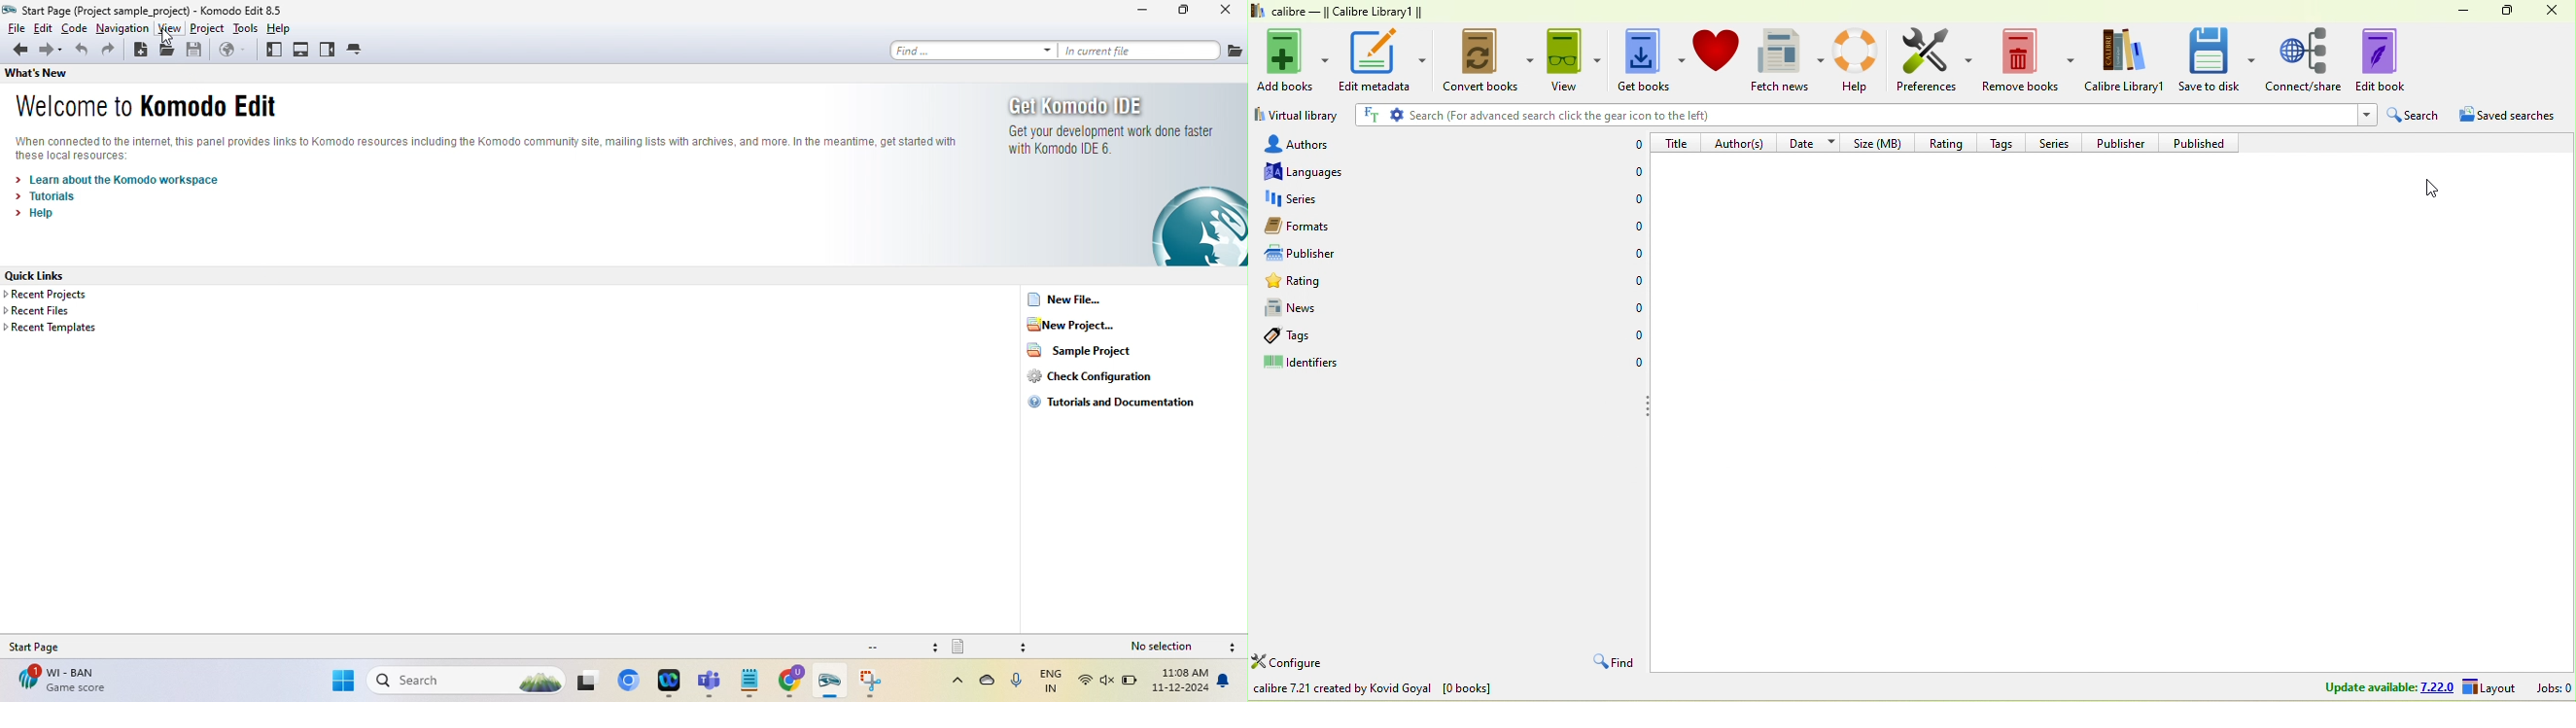 This screenshot has width=2576, height=728. What do you see at coordinates (1812, 141) in the screenshot?
I see `date` at bounding box center [1812, 141].